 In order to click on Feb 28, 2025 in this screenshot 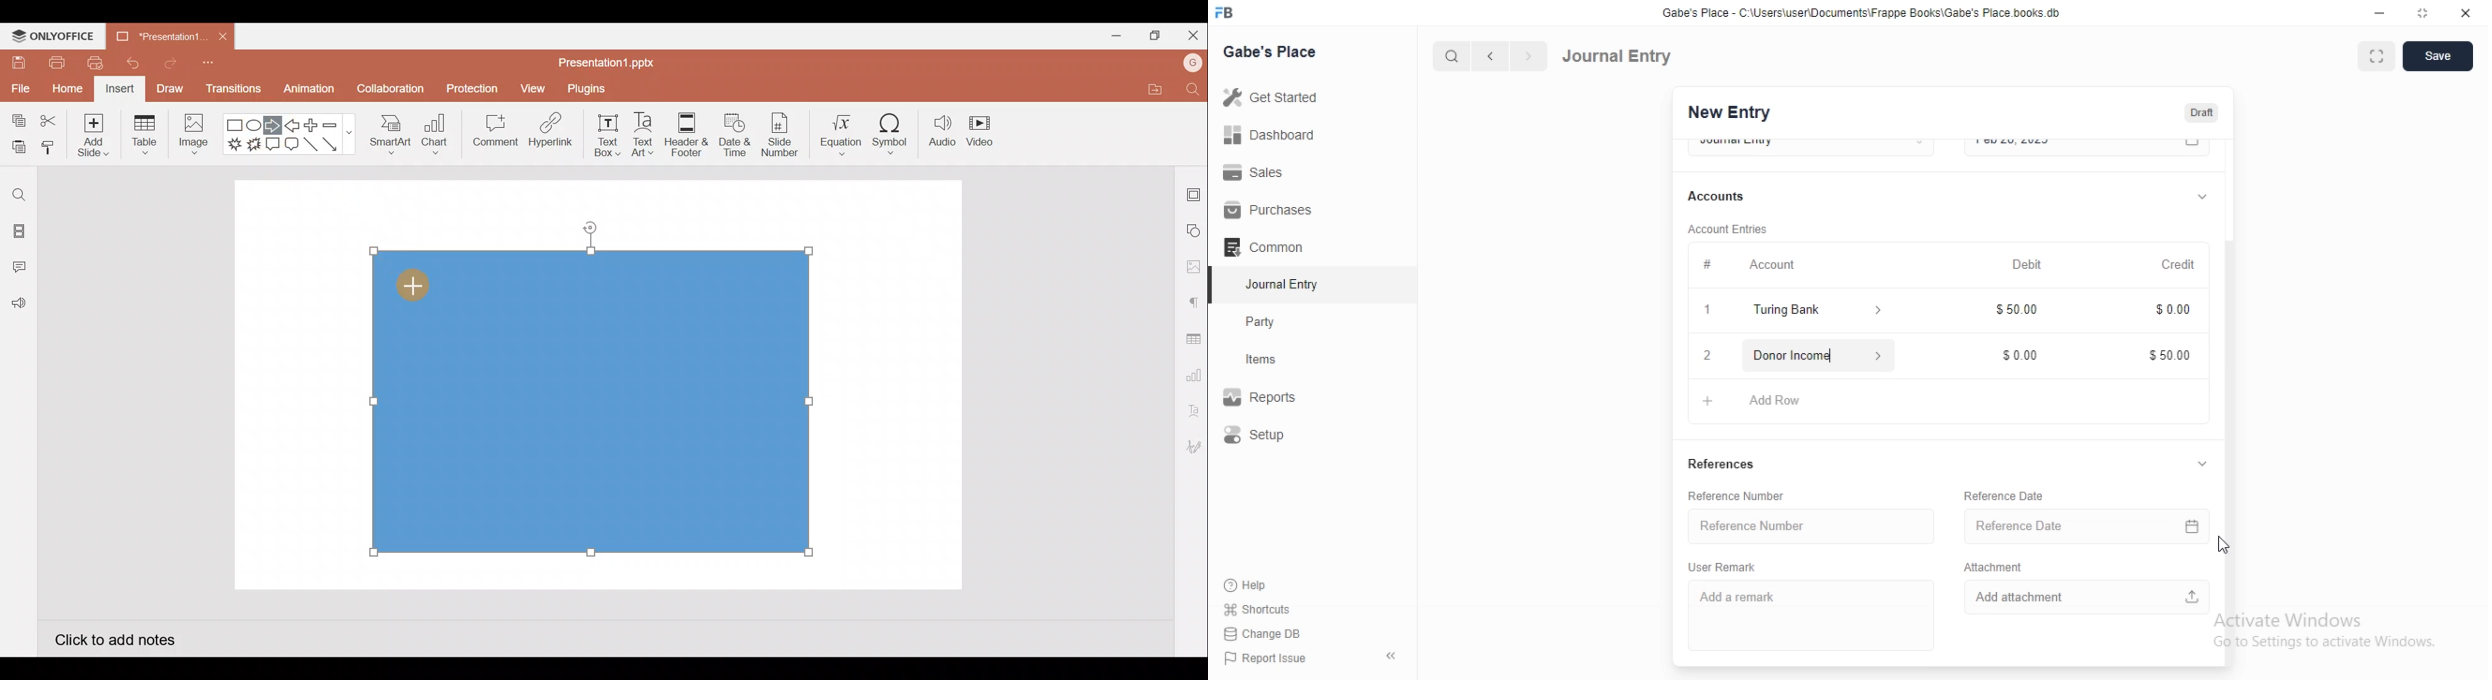, I will do `click(2068, 146)`.